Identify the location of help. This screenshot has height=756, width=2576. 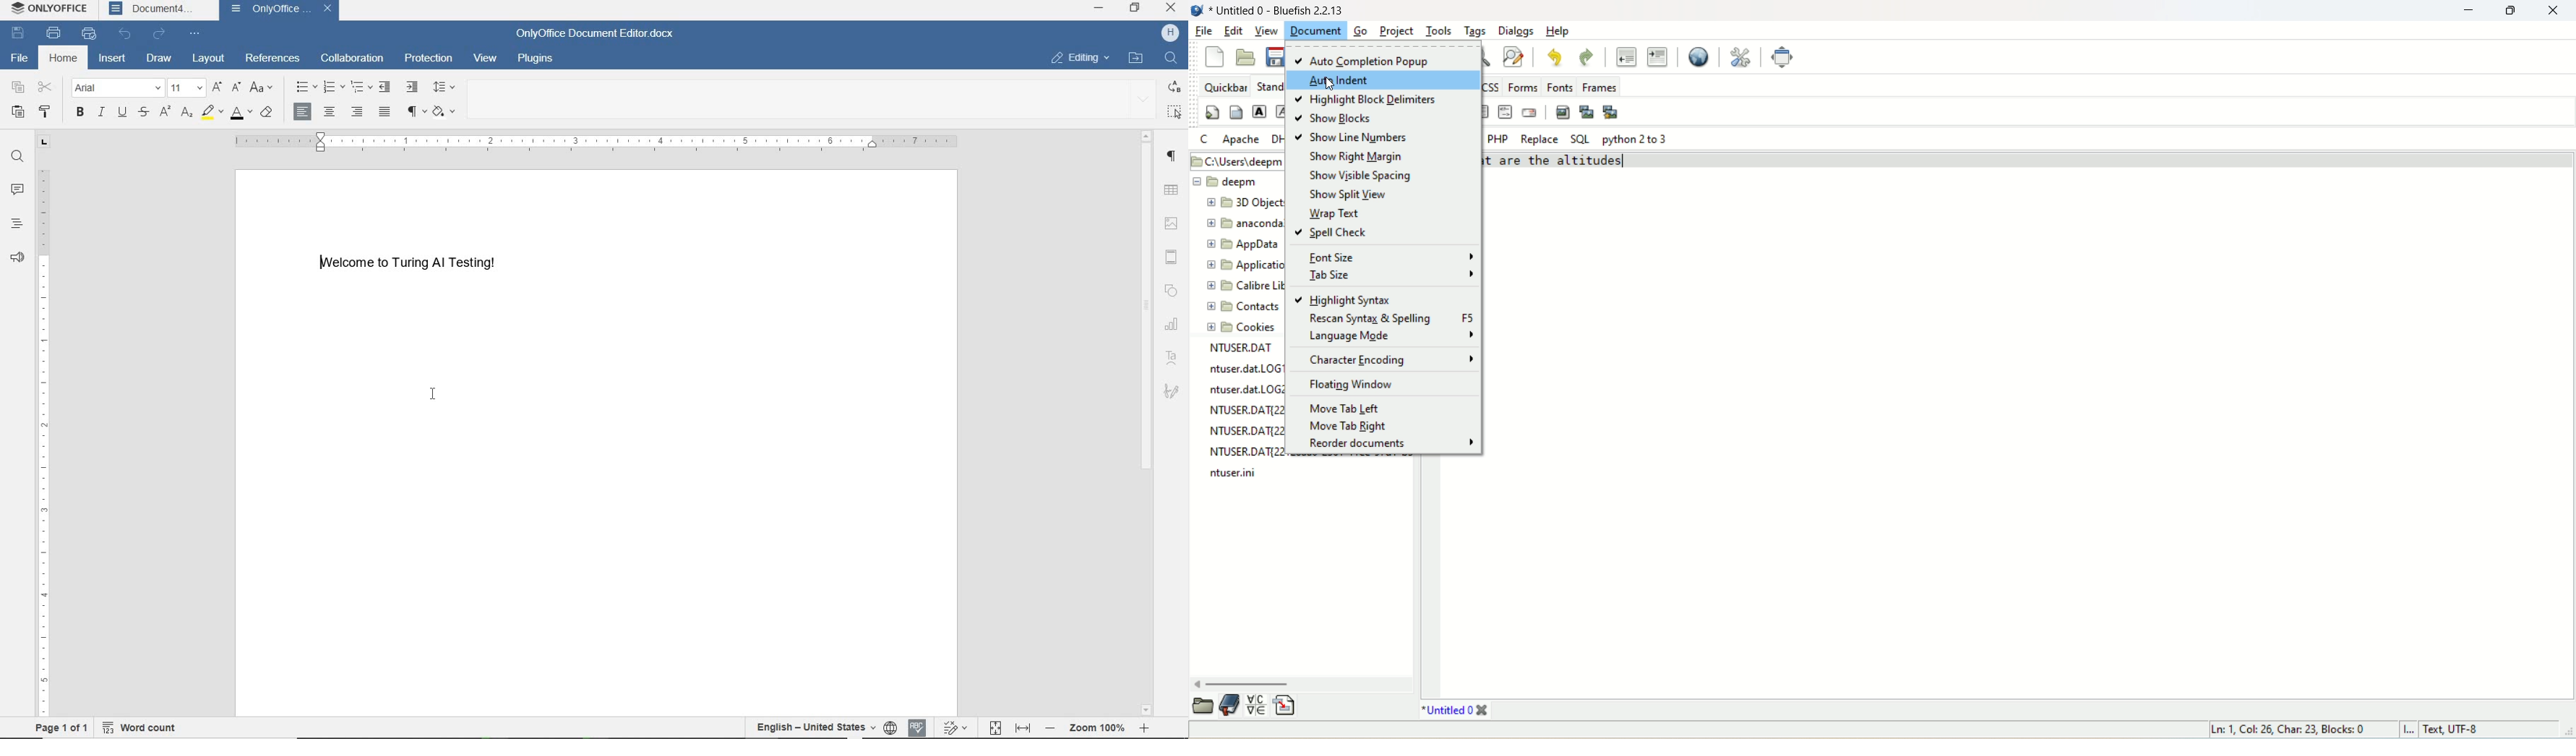
(1560, 30).